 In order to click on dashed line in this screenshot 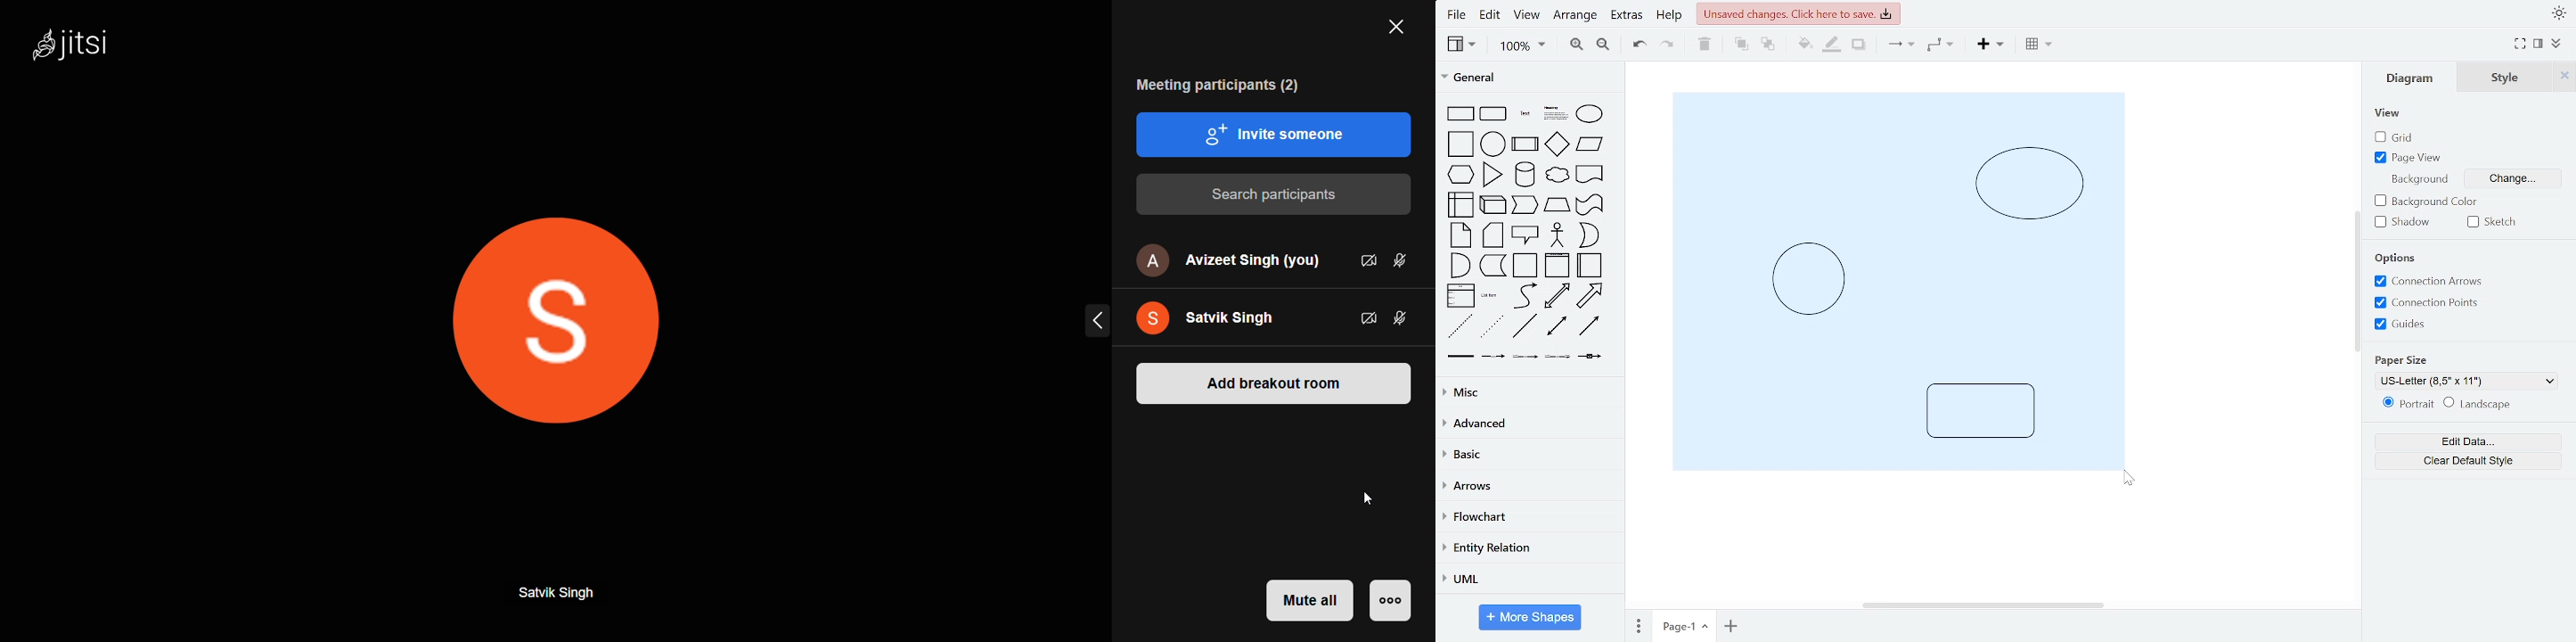, I will do `click(1460, 326)`.